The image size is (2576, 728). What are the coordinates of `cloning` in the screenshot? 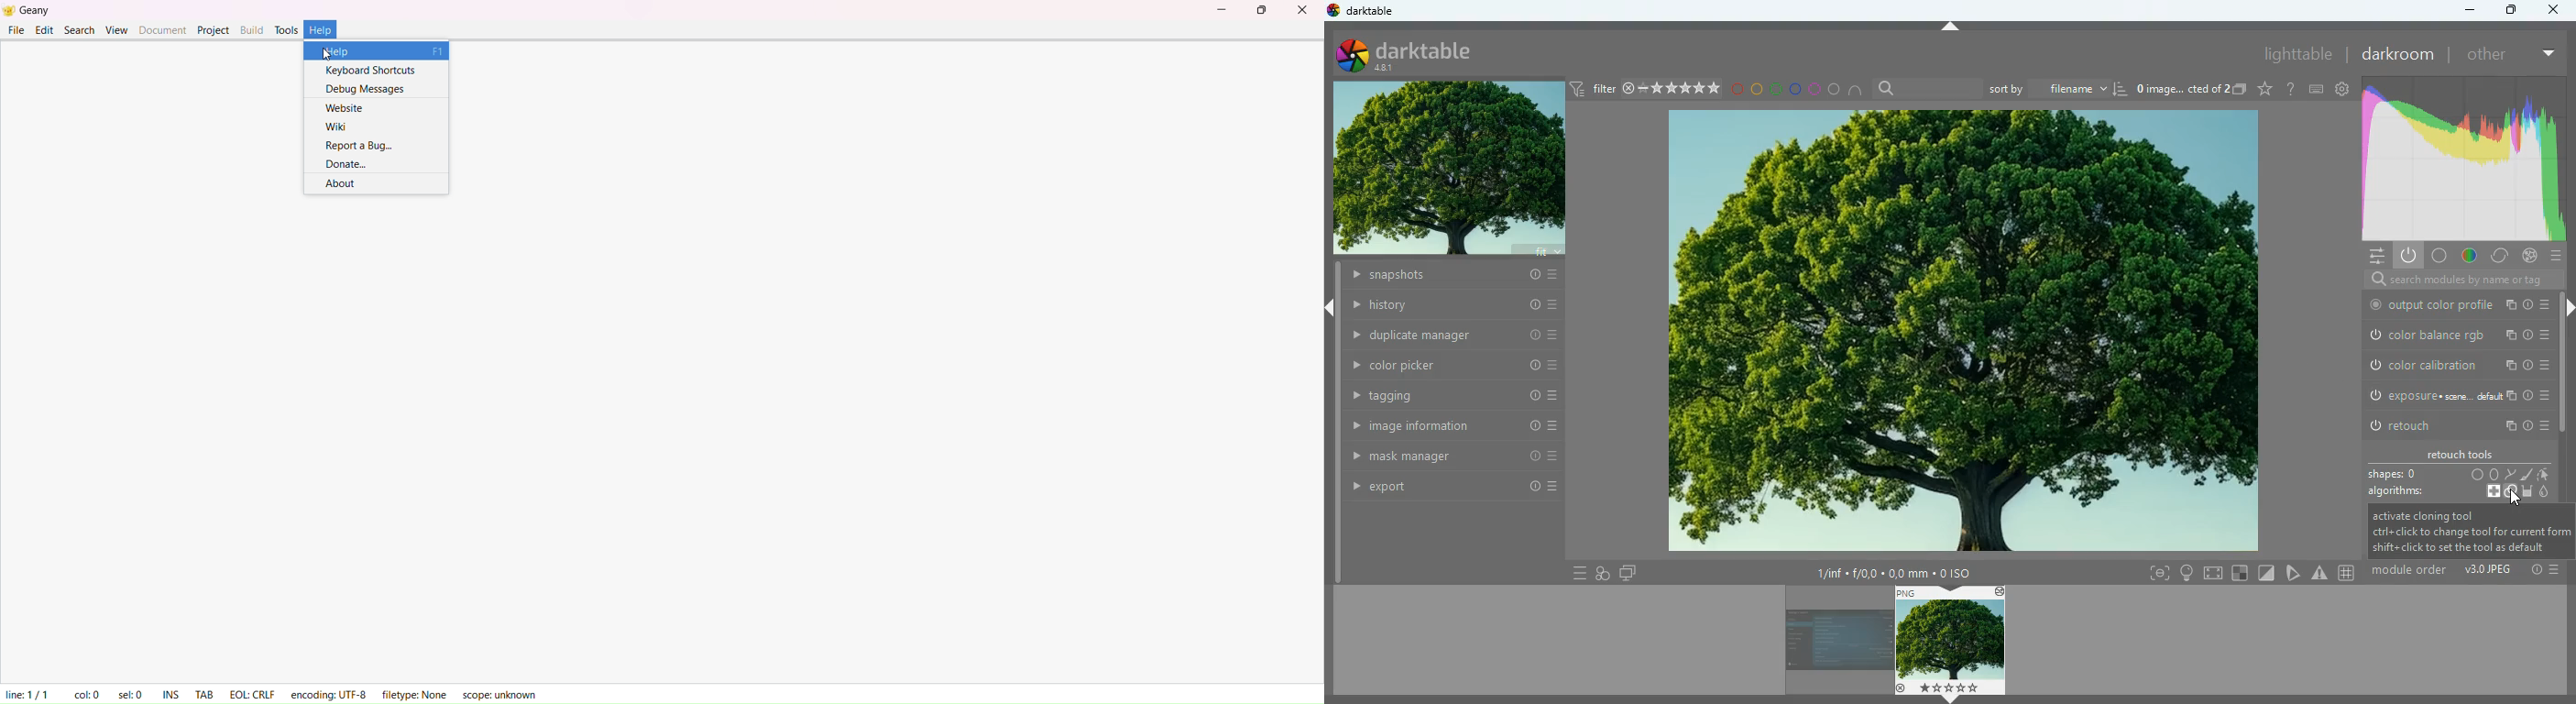 It's located at (2509, 492).